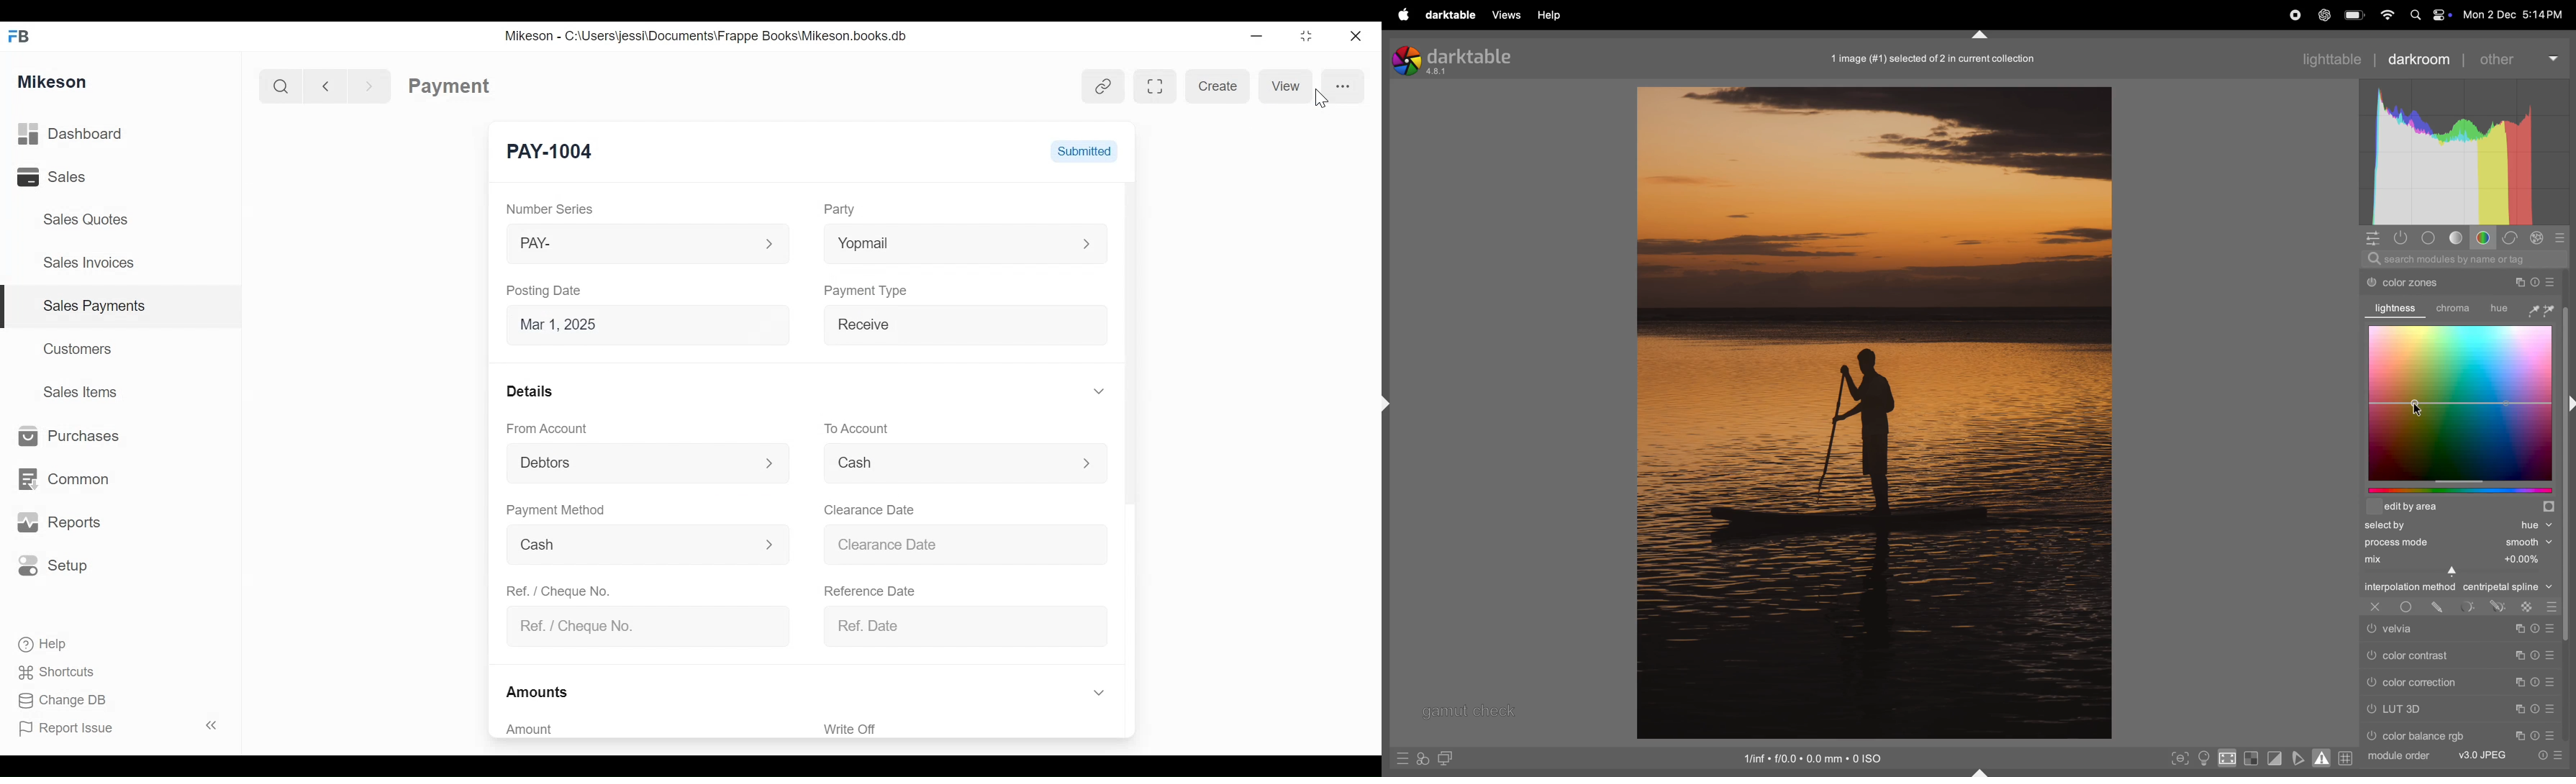 This screenshot has width=2576, height=784. Describe the element at coordinates (2424, 60) in the screenshot. I see `darkroom` at that location.